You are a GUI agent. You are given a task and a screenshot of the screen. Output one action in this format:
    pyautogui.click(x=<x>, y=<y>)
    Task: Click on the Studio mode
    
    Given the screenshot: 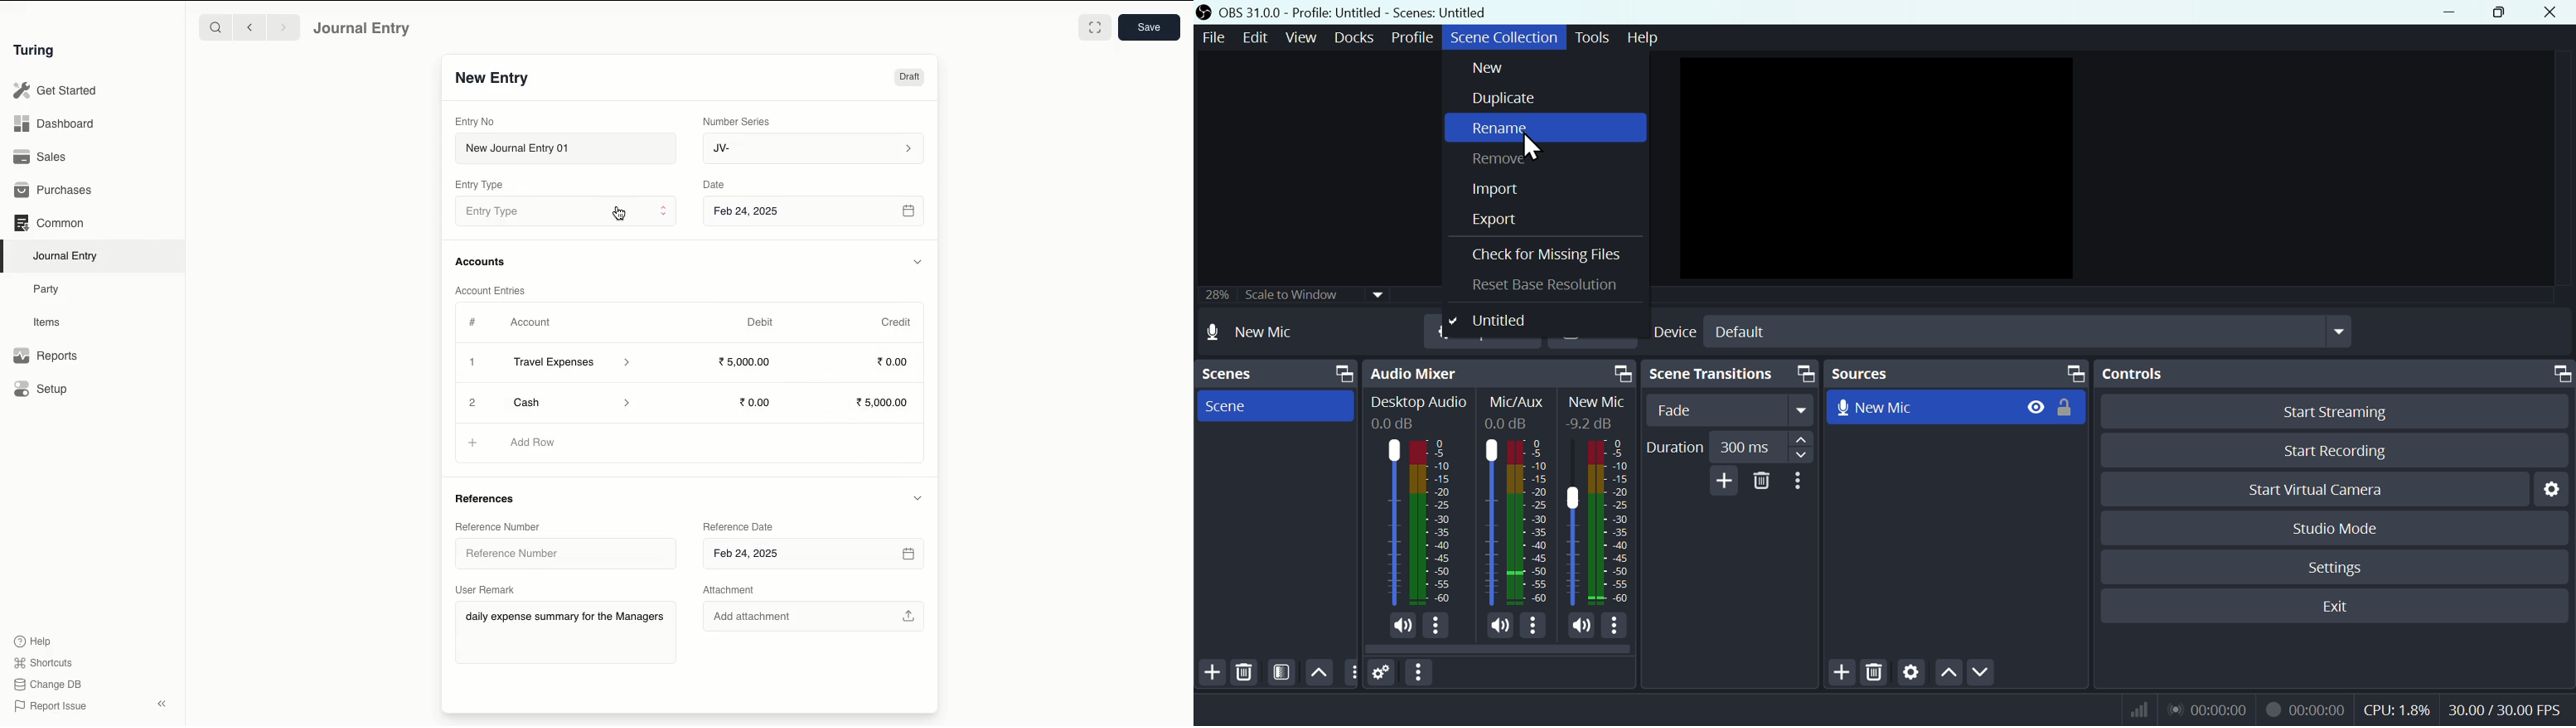 What is the action you would take?
    pyautogui.click(x=2352, y=530)
    